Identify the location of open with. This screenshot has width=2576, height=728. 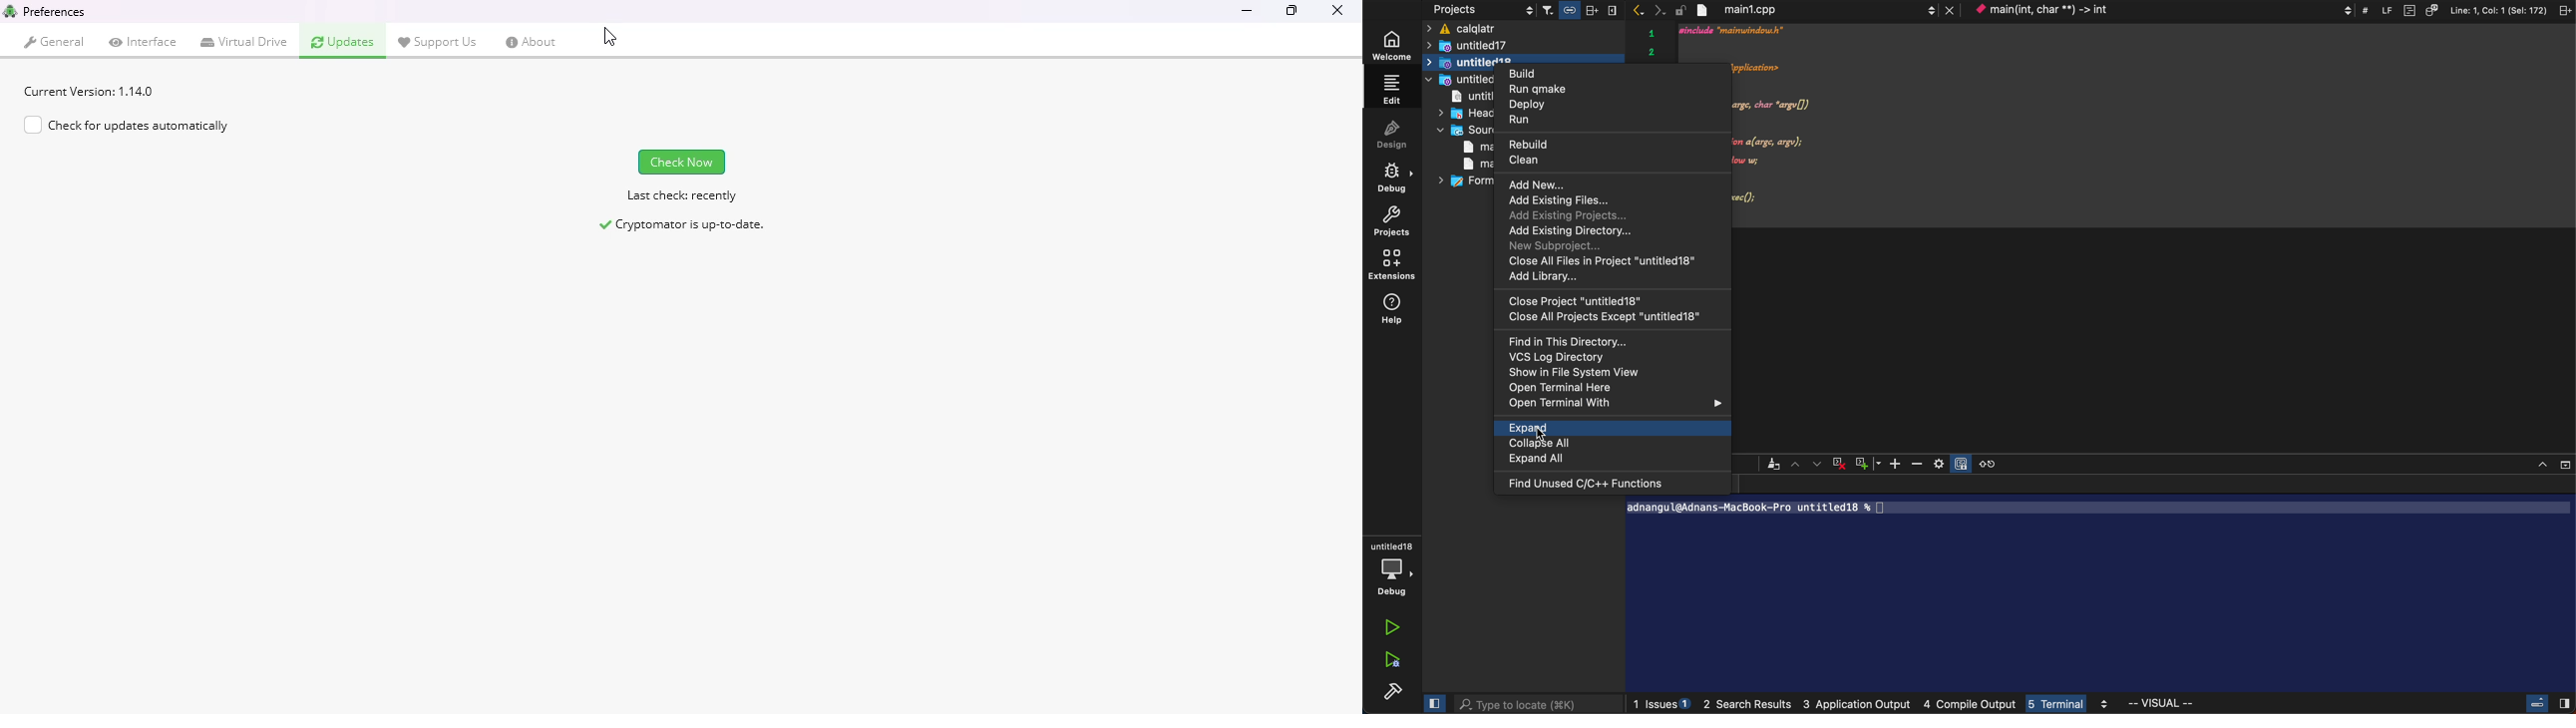
(1614, 404).